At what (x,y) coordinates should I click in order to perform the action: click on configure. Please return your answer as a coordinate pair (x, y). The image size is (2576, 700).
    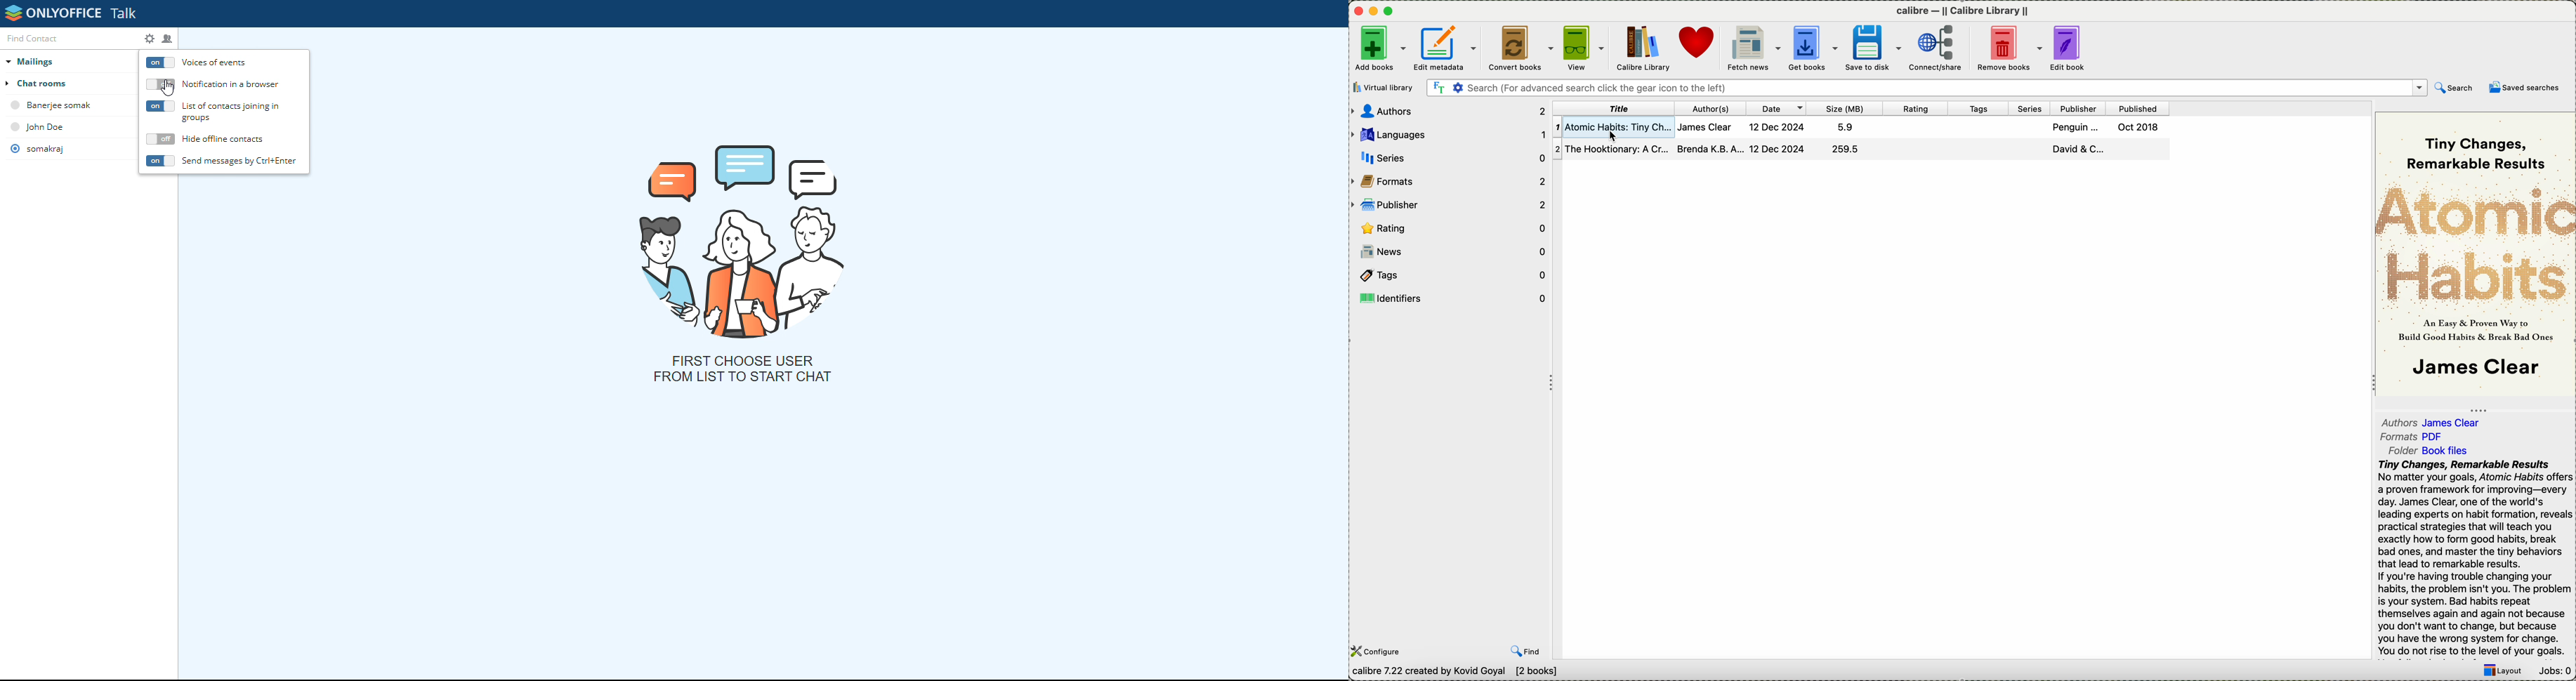
    Looking at the image, I should click on (1379, 651).